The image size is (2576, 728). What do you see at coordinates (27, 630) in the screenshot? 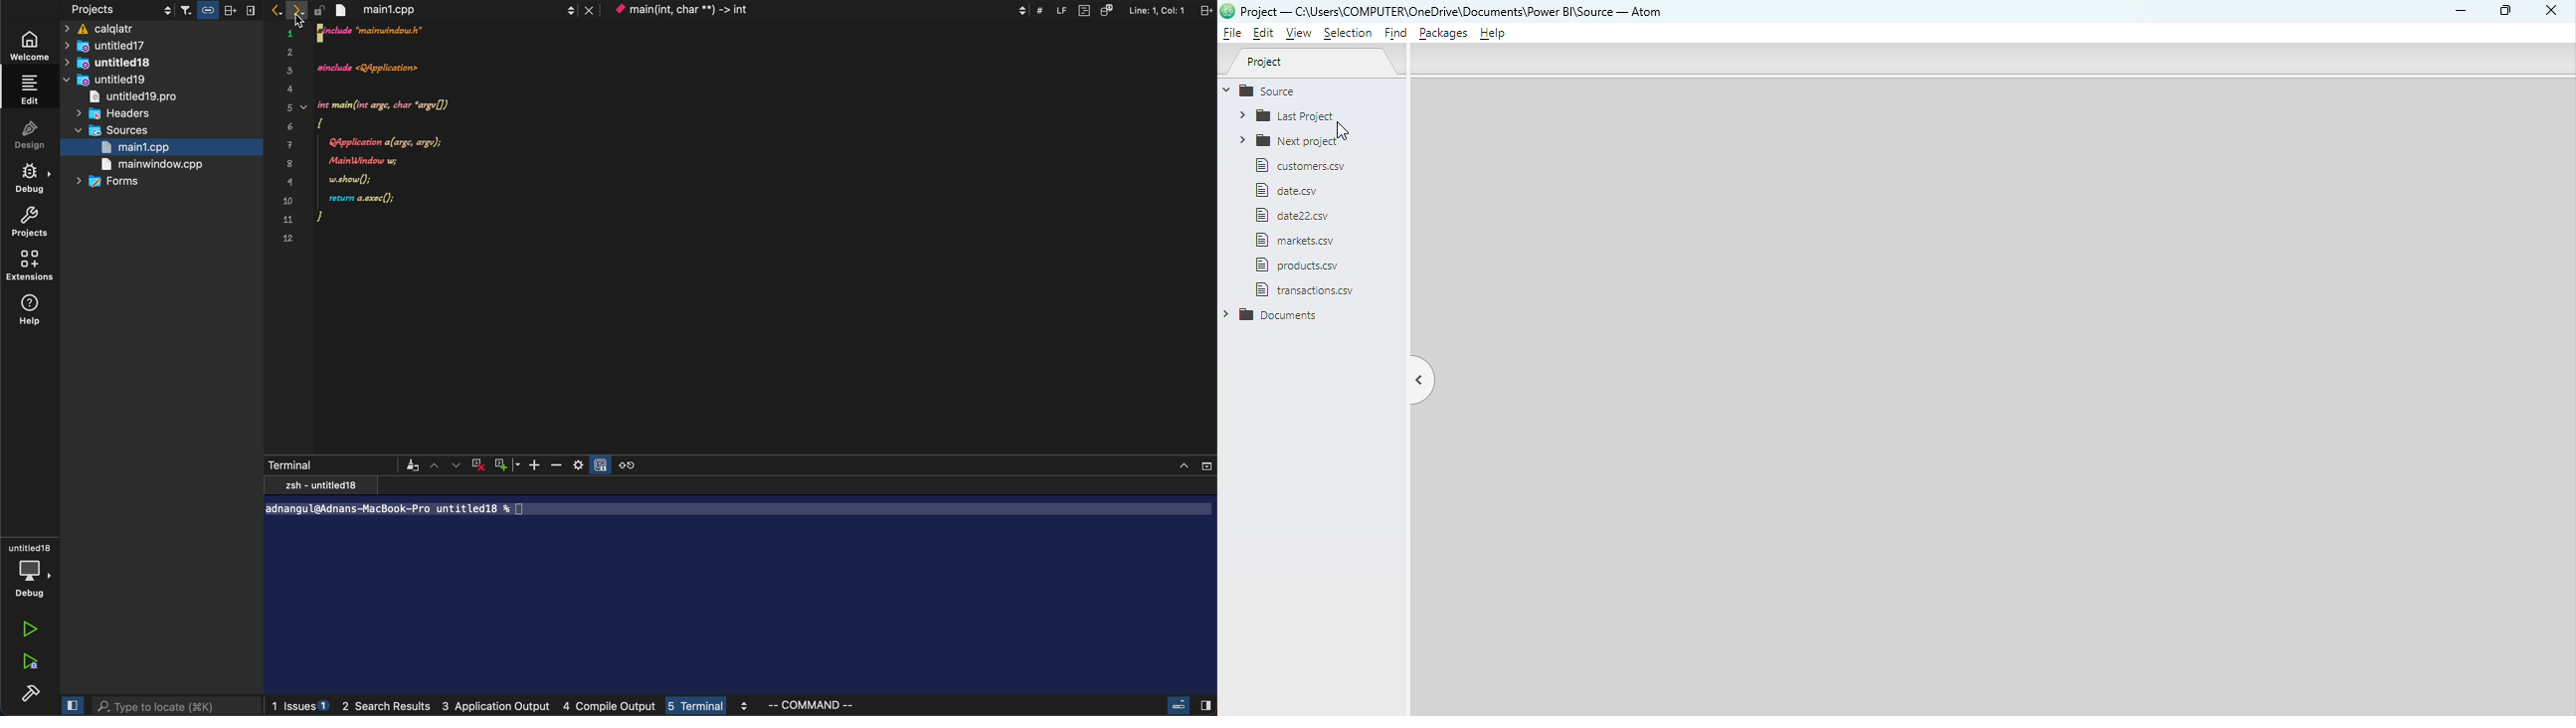
I see `run` at bounding box center [27, 630].